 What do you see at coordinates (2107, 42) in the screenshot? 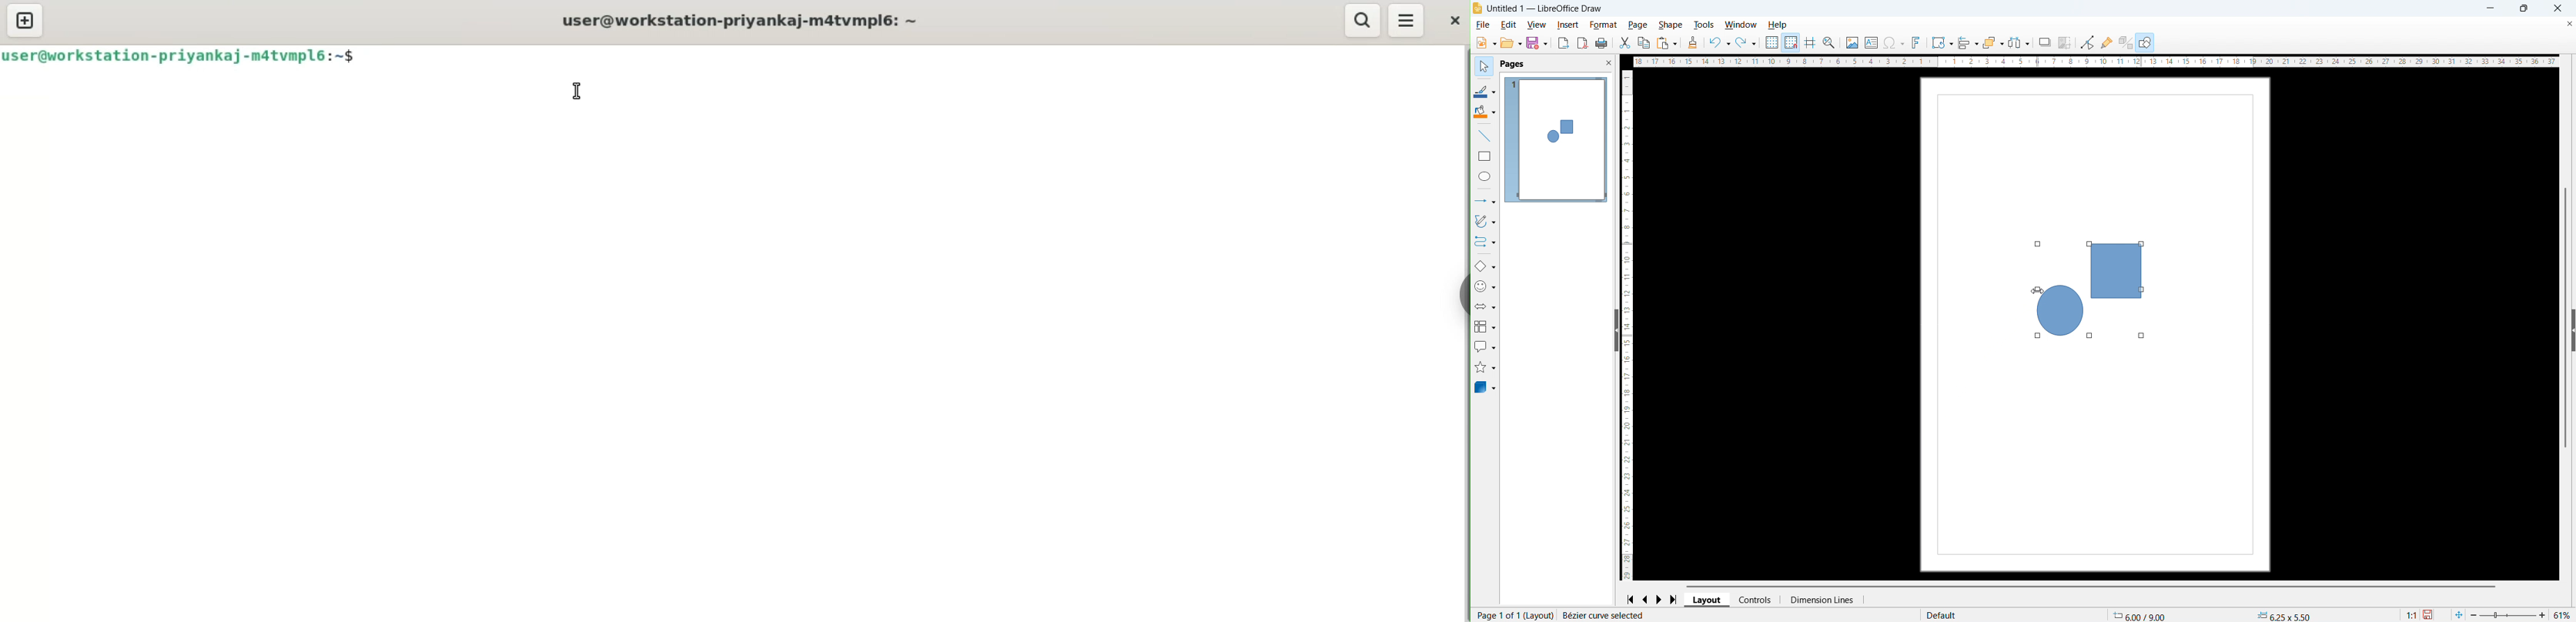
I see `Show glue Point functions ` at bounding box center [2107, 42].